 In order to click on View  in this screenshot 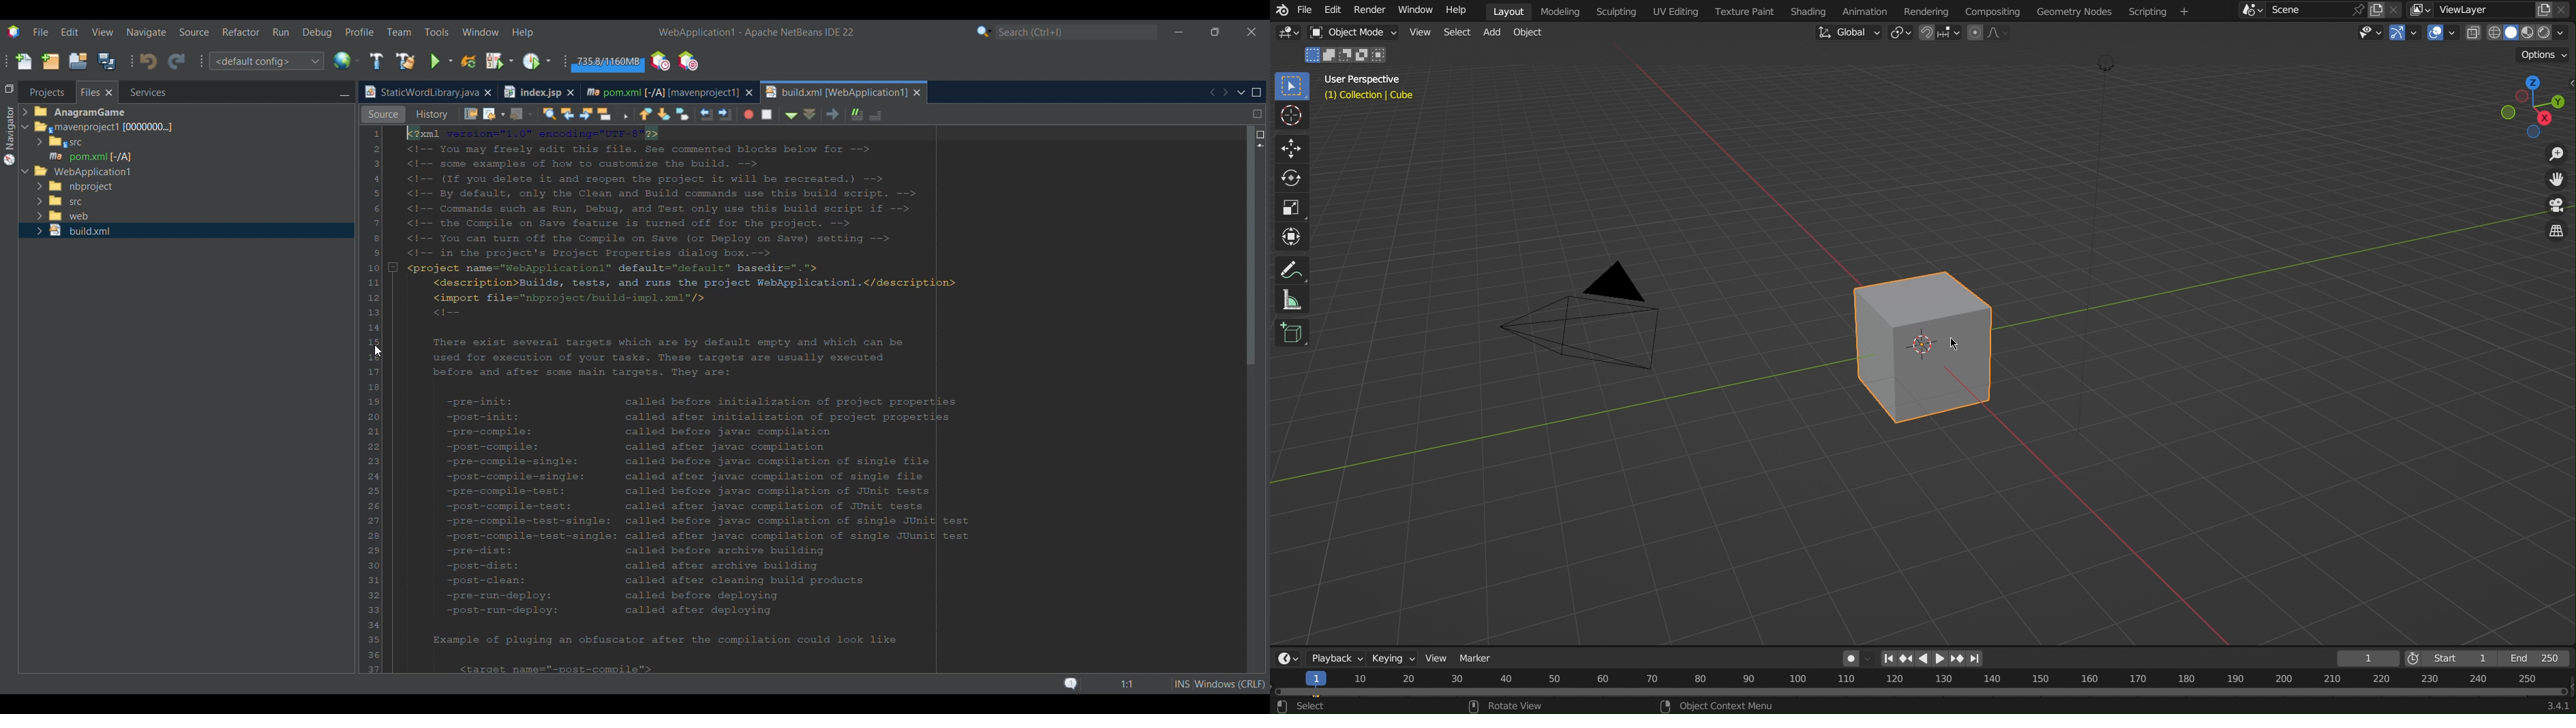, I will do `click(1419, 31)`.